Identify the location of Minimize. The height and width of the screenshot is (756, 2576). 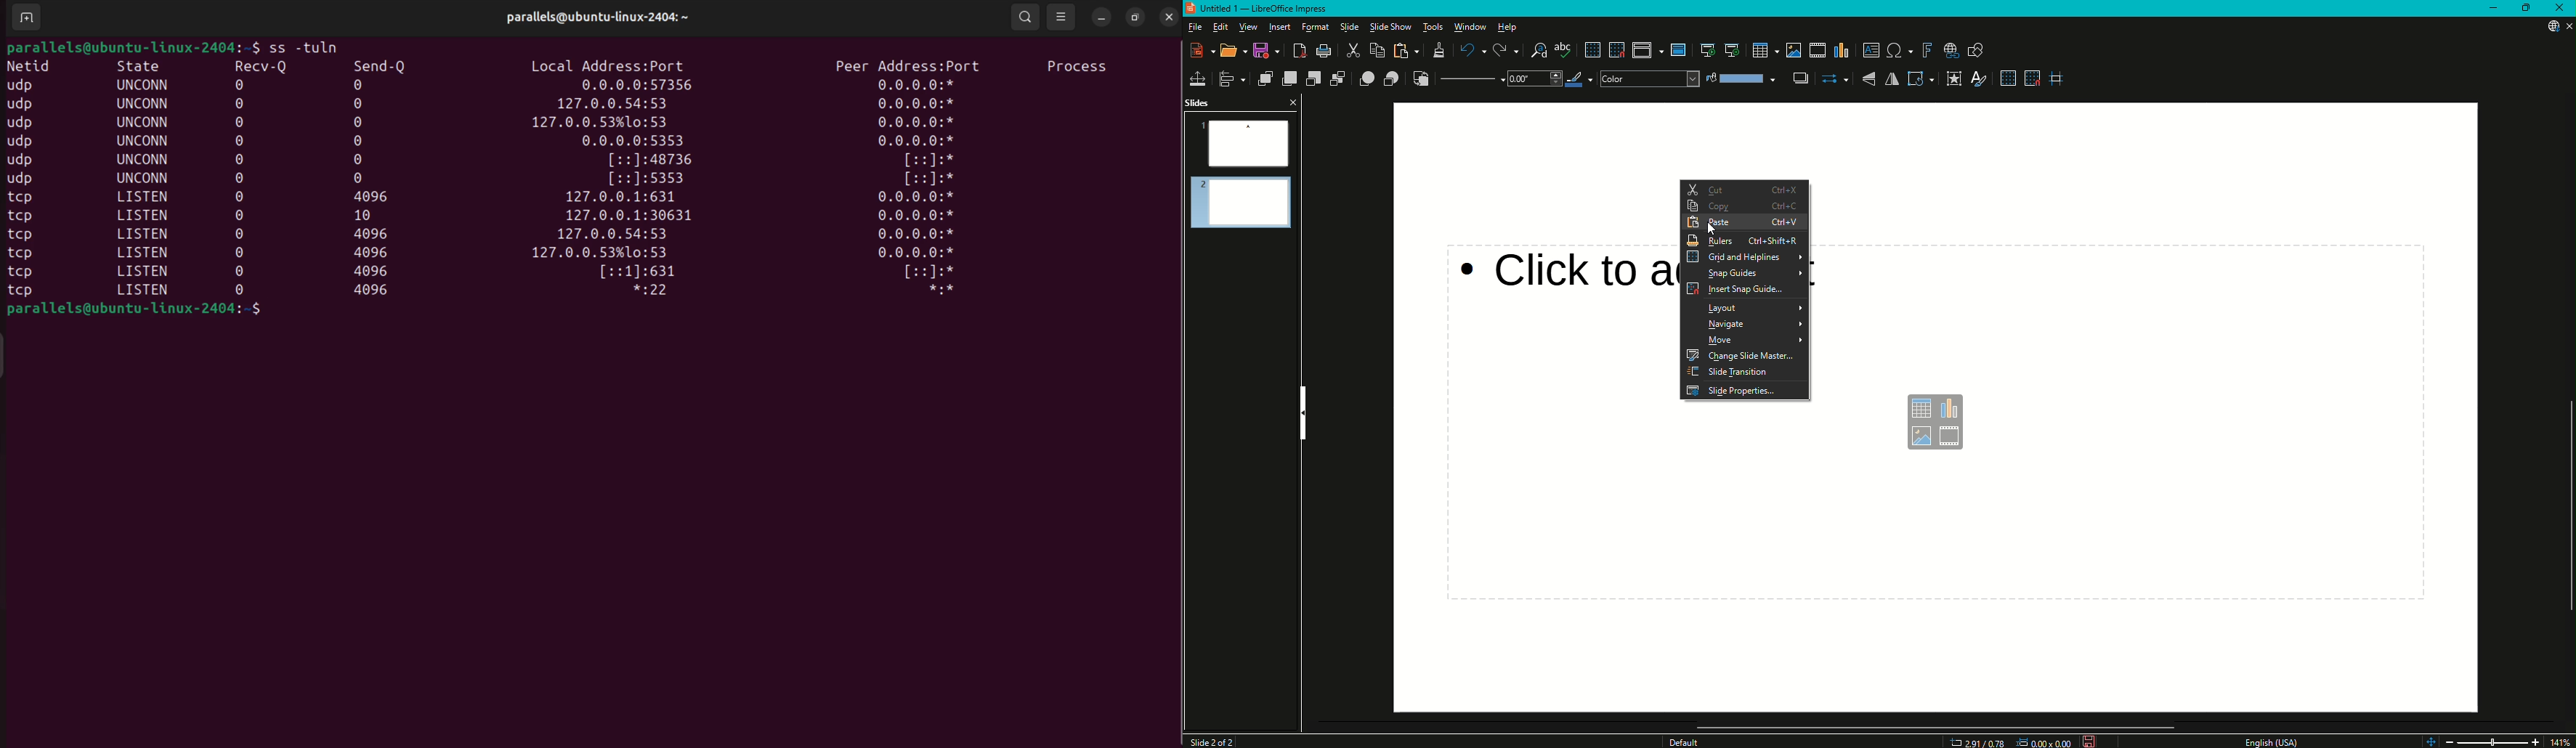
(2493, 9).